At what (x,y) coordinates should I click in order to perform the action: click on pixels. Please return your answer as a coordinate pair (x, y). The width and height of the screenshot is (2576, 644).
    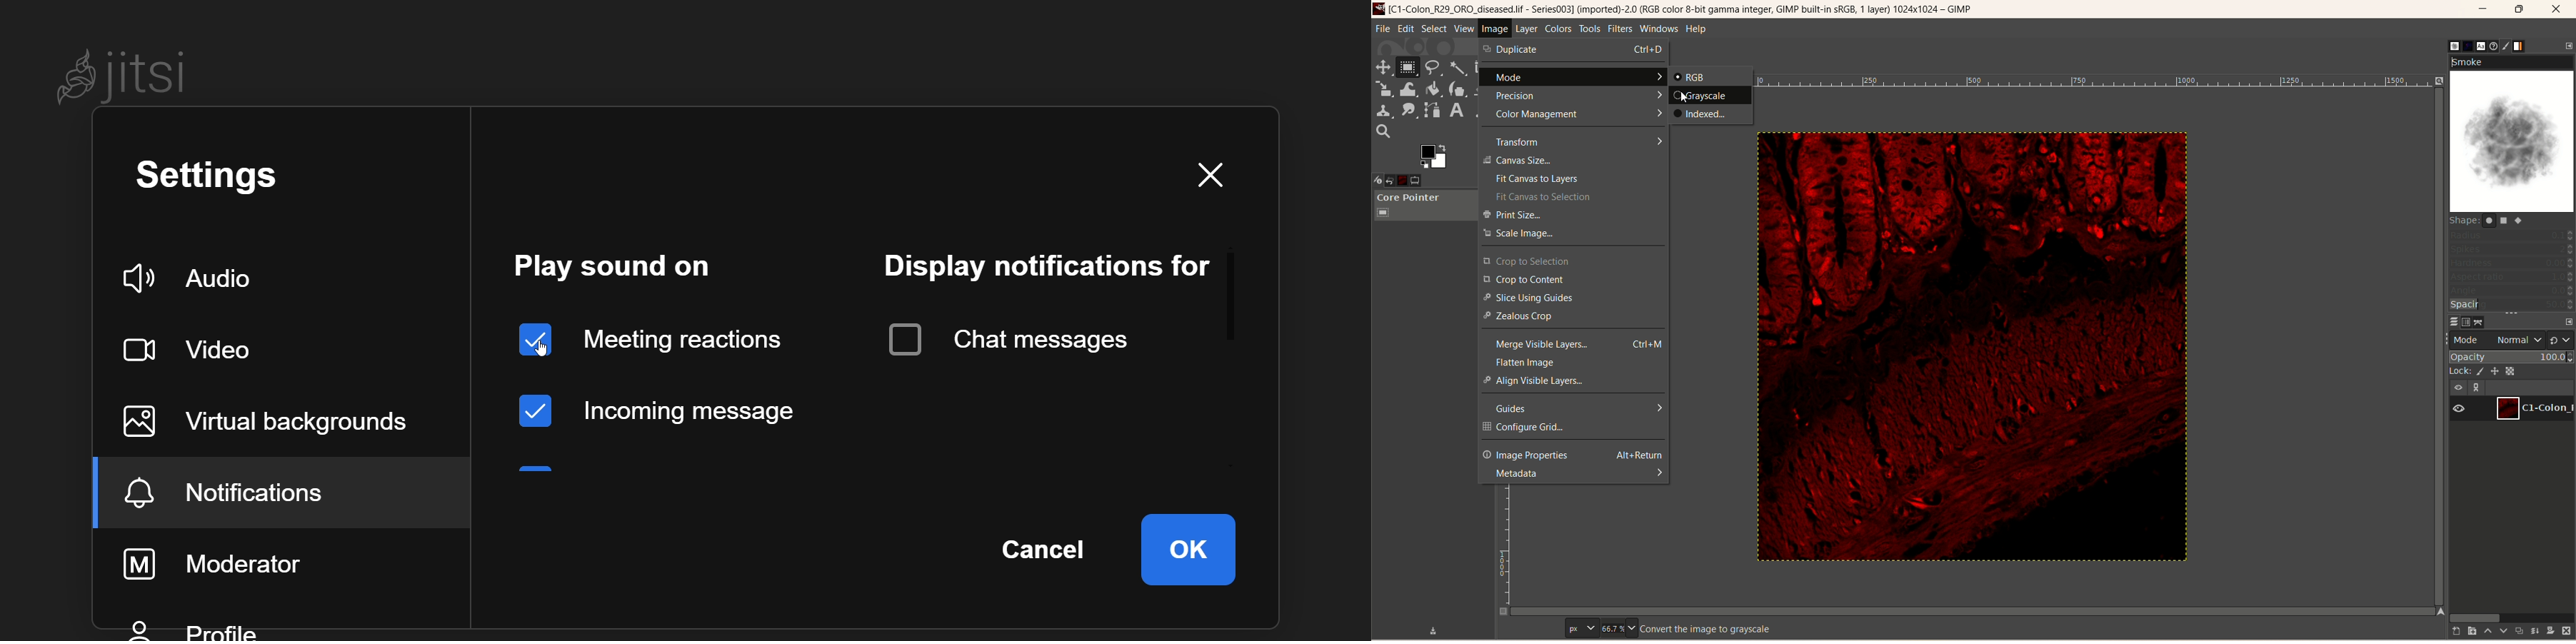
    Looking at the image, I should click on (1584, 627).